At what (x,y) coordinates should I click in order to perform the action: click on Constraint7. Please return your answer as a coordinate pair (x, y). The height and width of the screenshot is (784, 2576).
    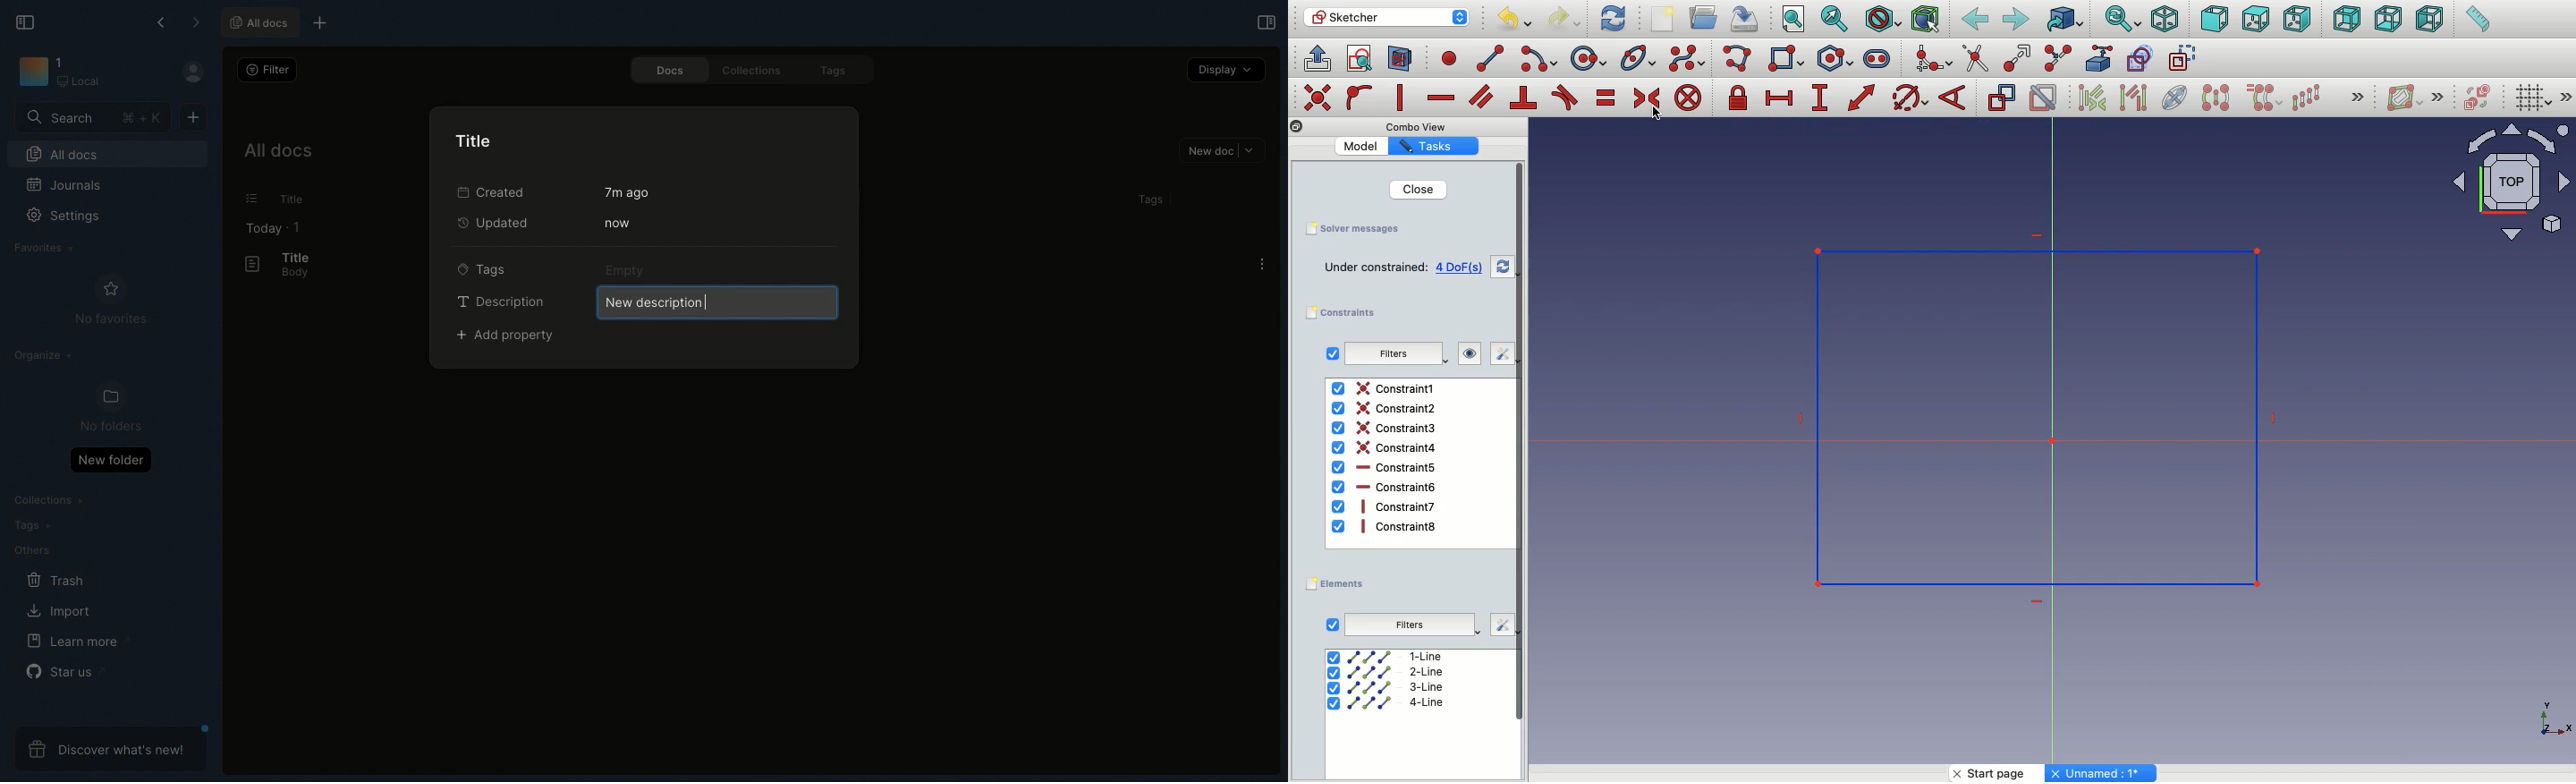
    Looking at the image, I should click on (1385, 506).